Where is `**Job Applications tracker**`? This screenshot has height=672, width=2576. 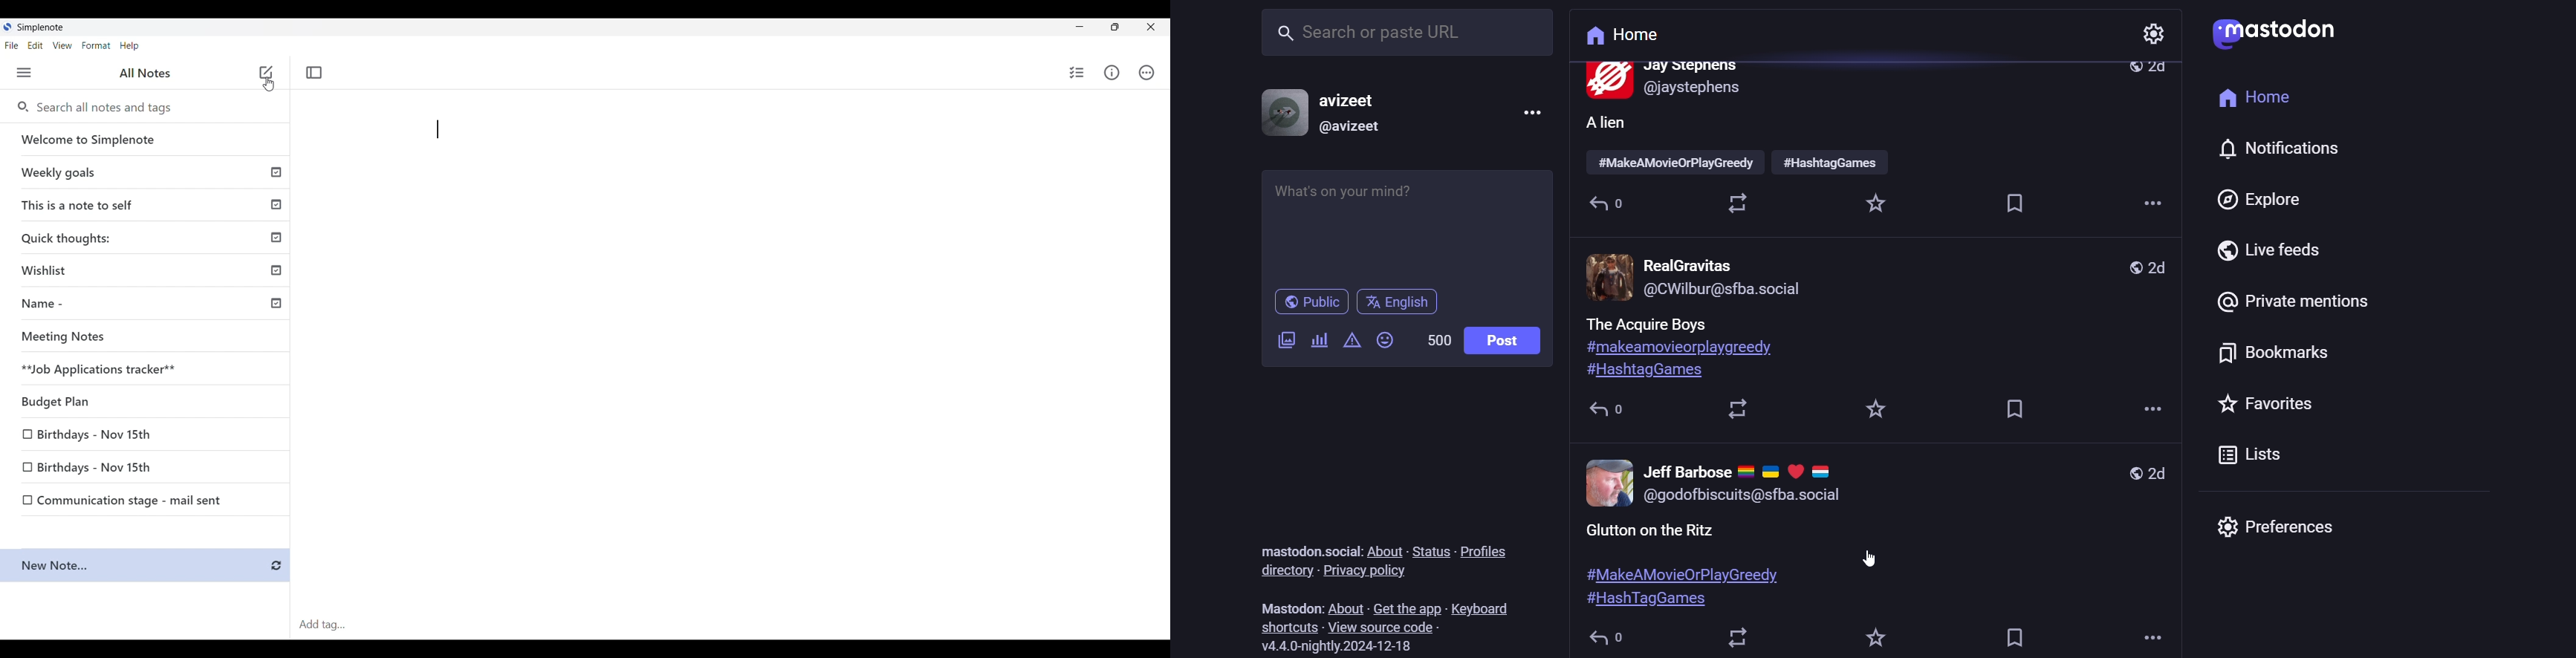 **Job Applications tracker** is located at coordinates (149, 369).